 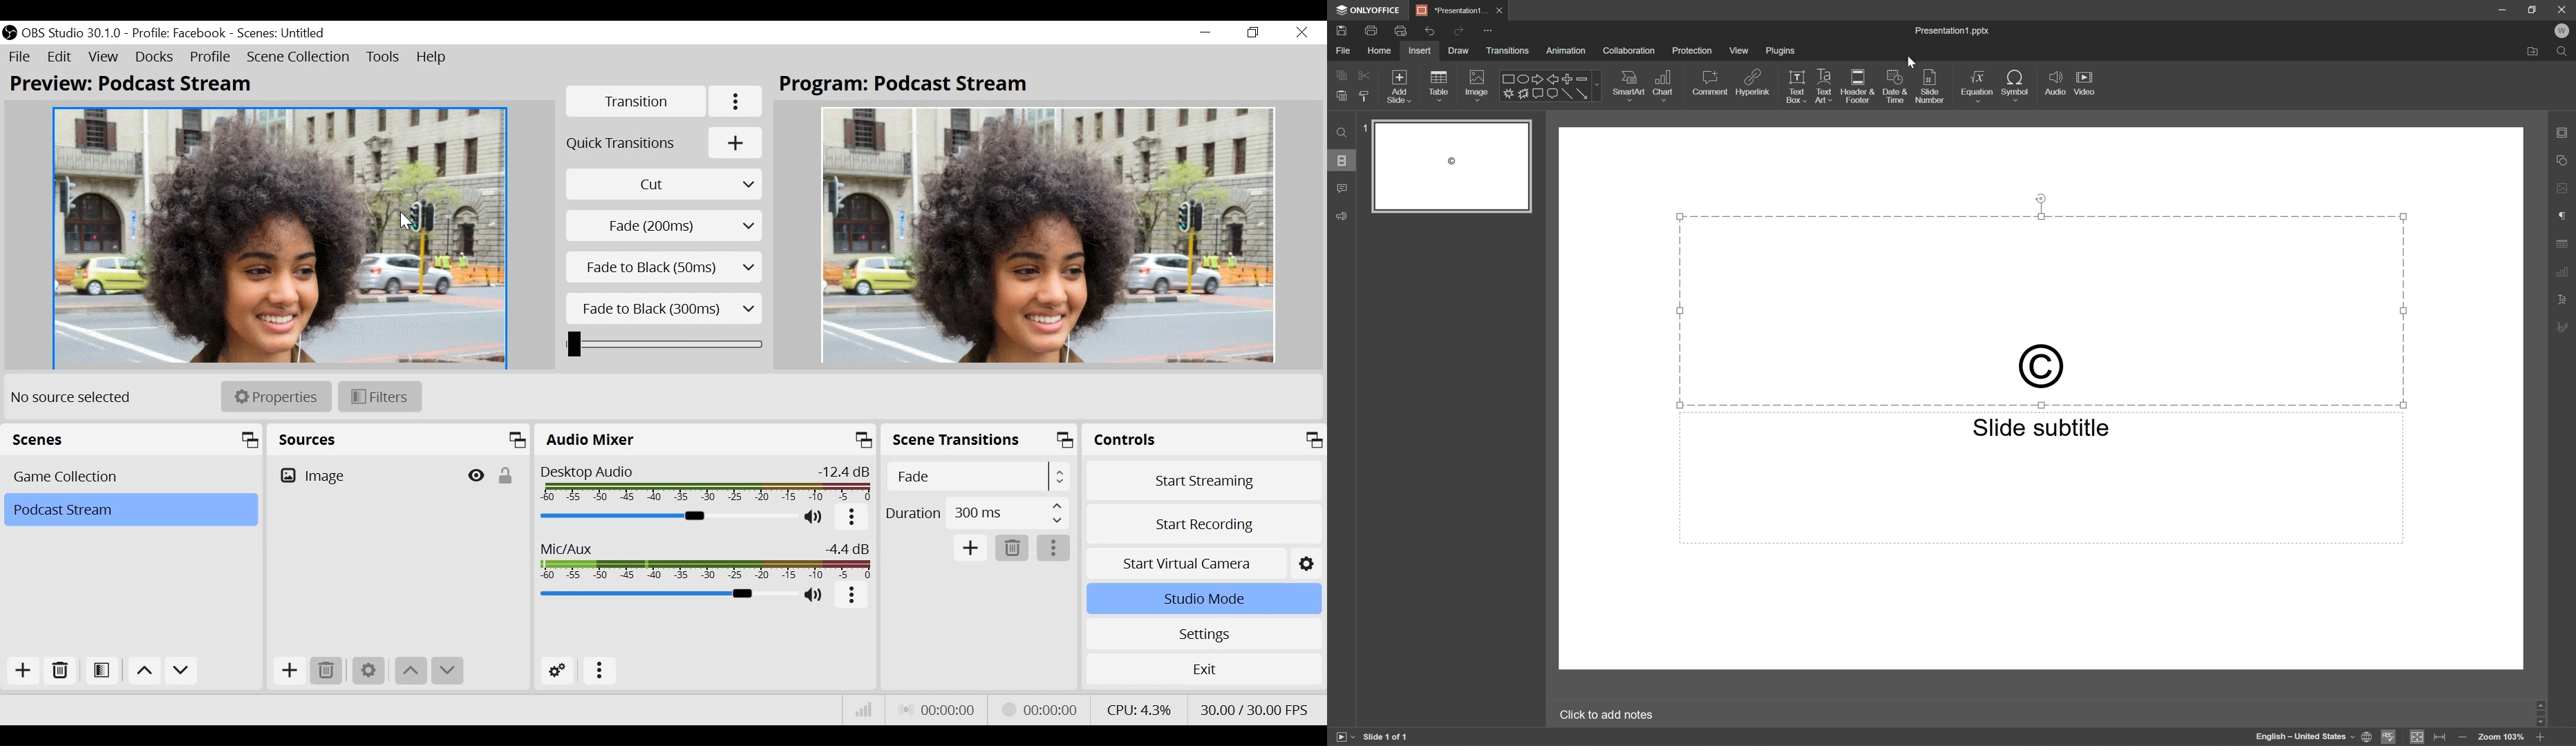 I want to click on Advanced Audio Settings, so click(x=557, y=671).